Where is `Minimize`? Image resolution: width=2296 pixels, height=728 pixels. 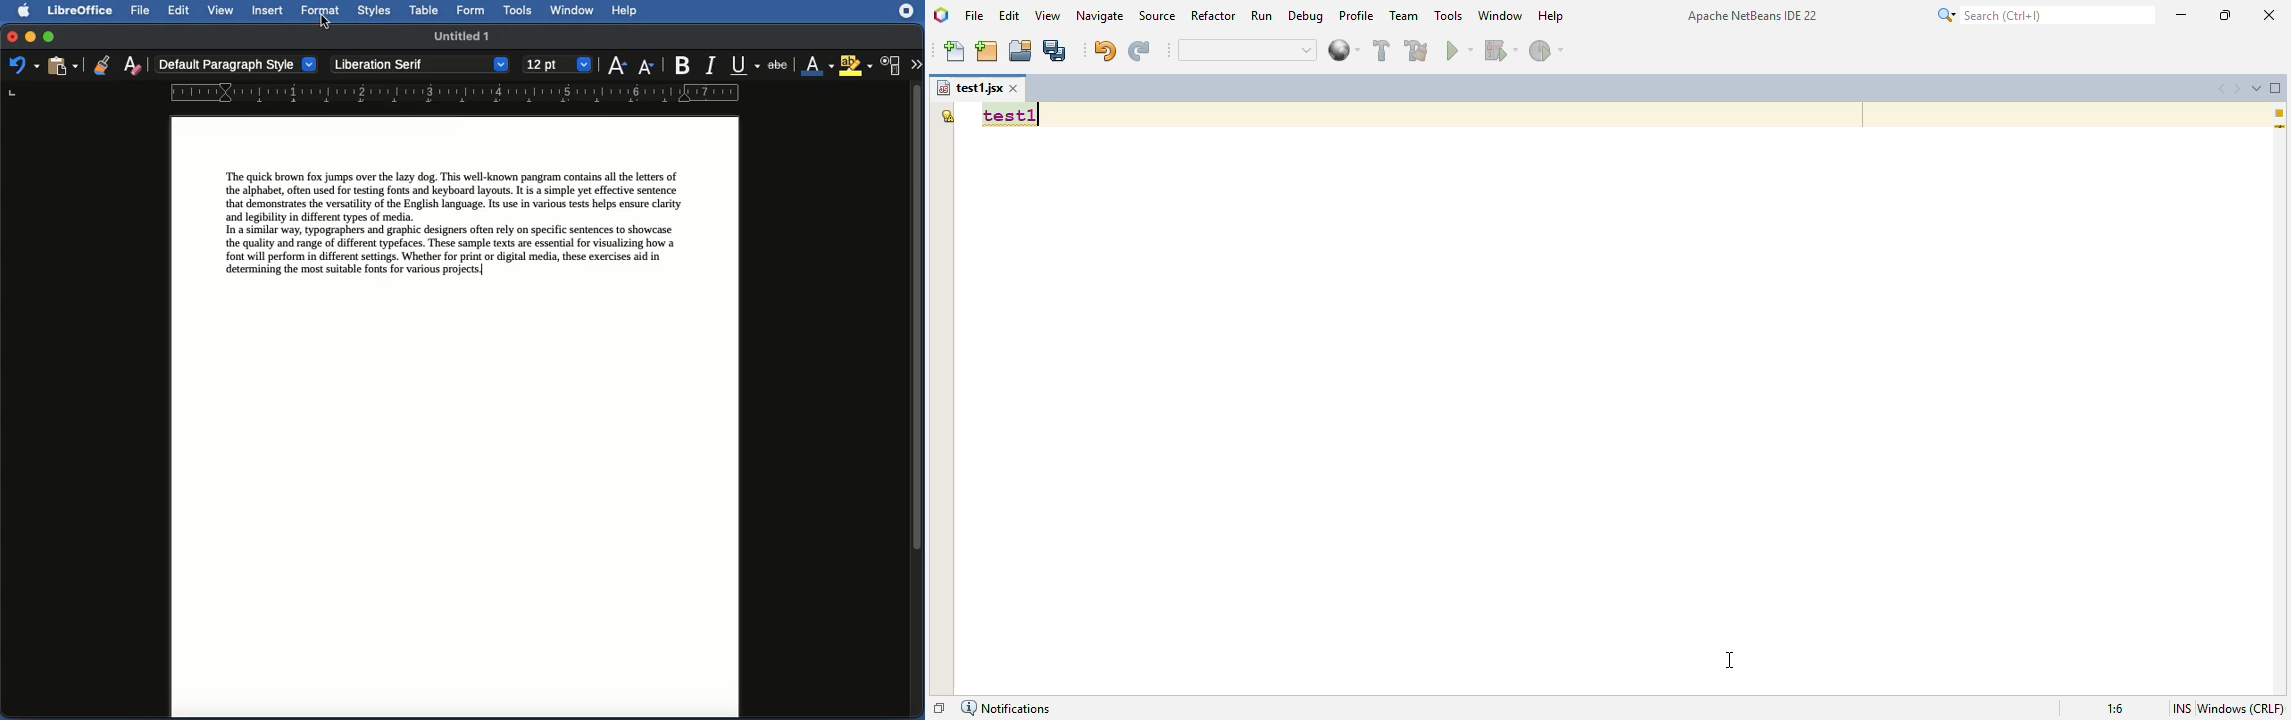 Minimize is located at coordinates (29, 35).